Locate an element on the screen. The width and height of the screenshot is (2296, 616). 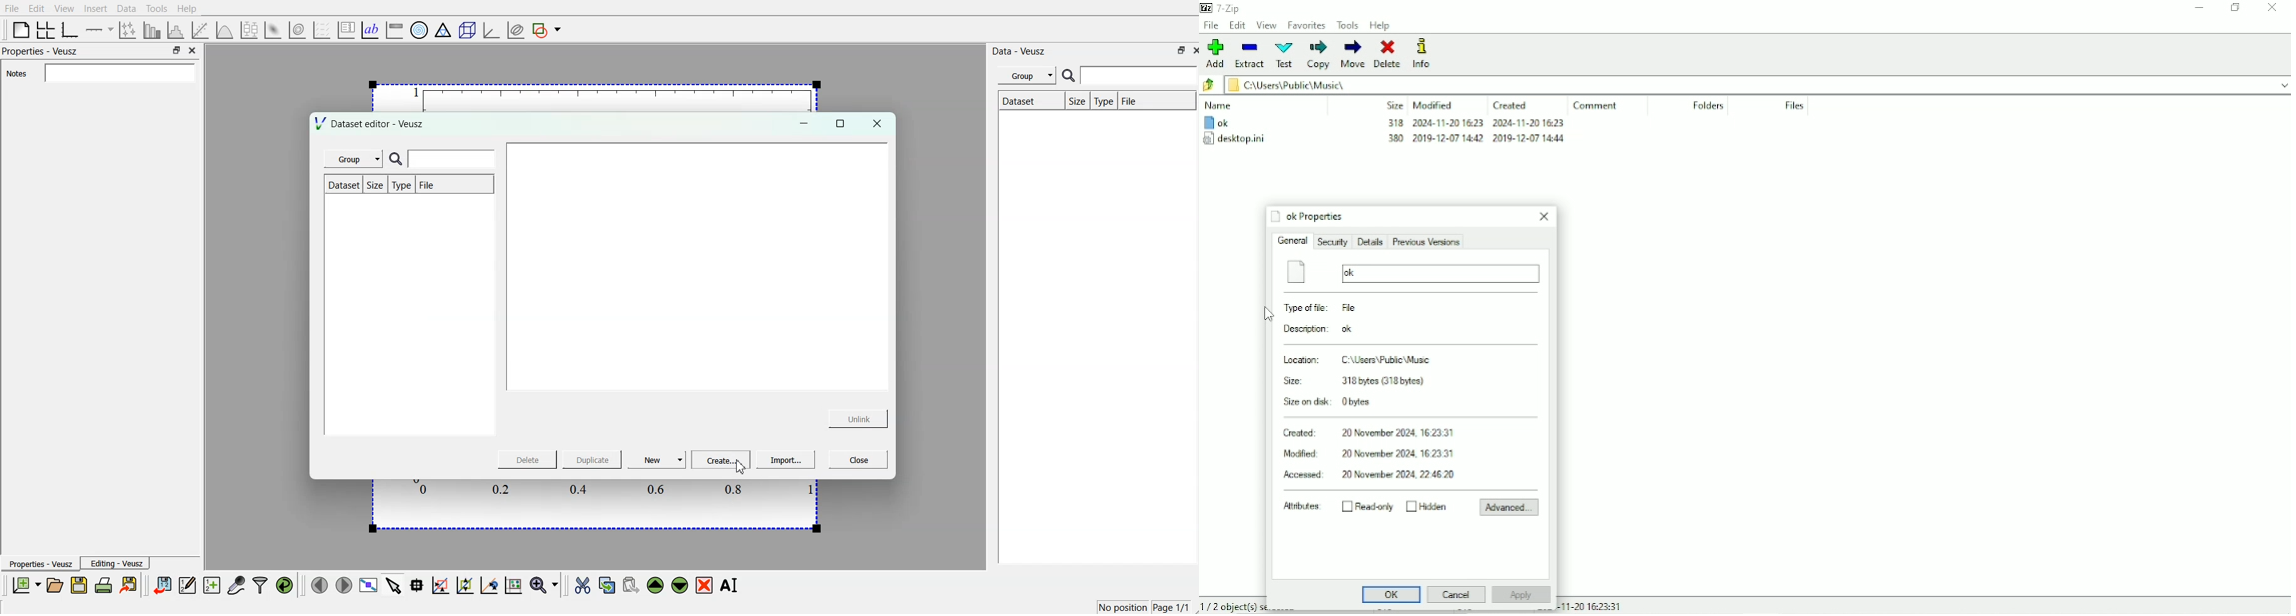
Modified is located at coordinates (1373, 455).